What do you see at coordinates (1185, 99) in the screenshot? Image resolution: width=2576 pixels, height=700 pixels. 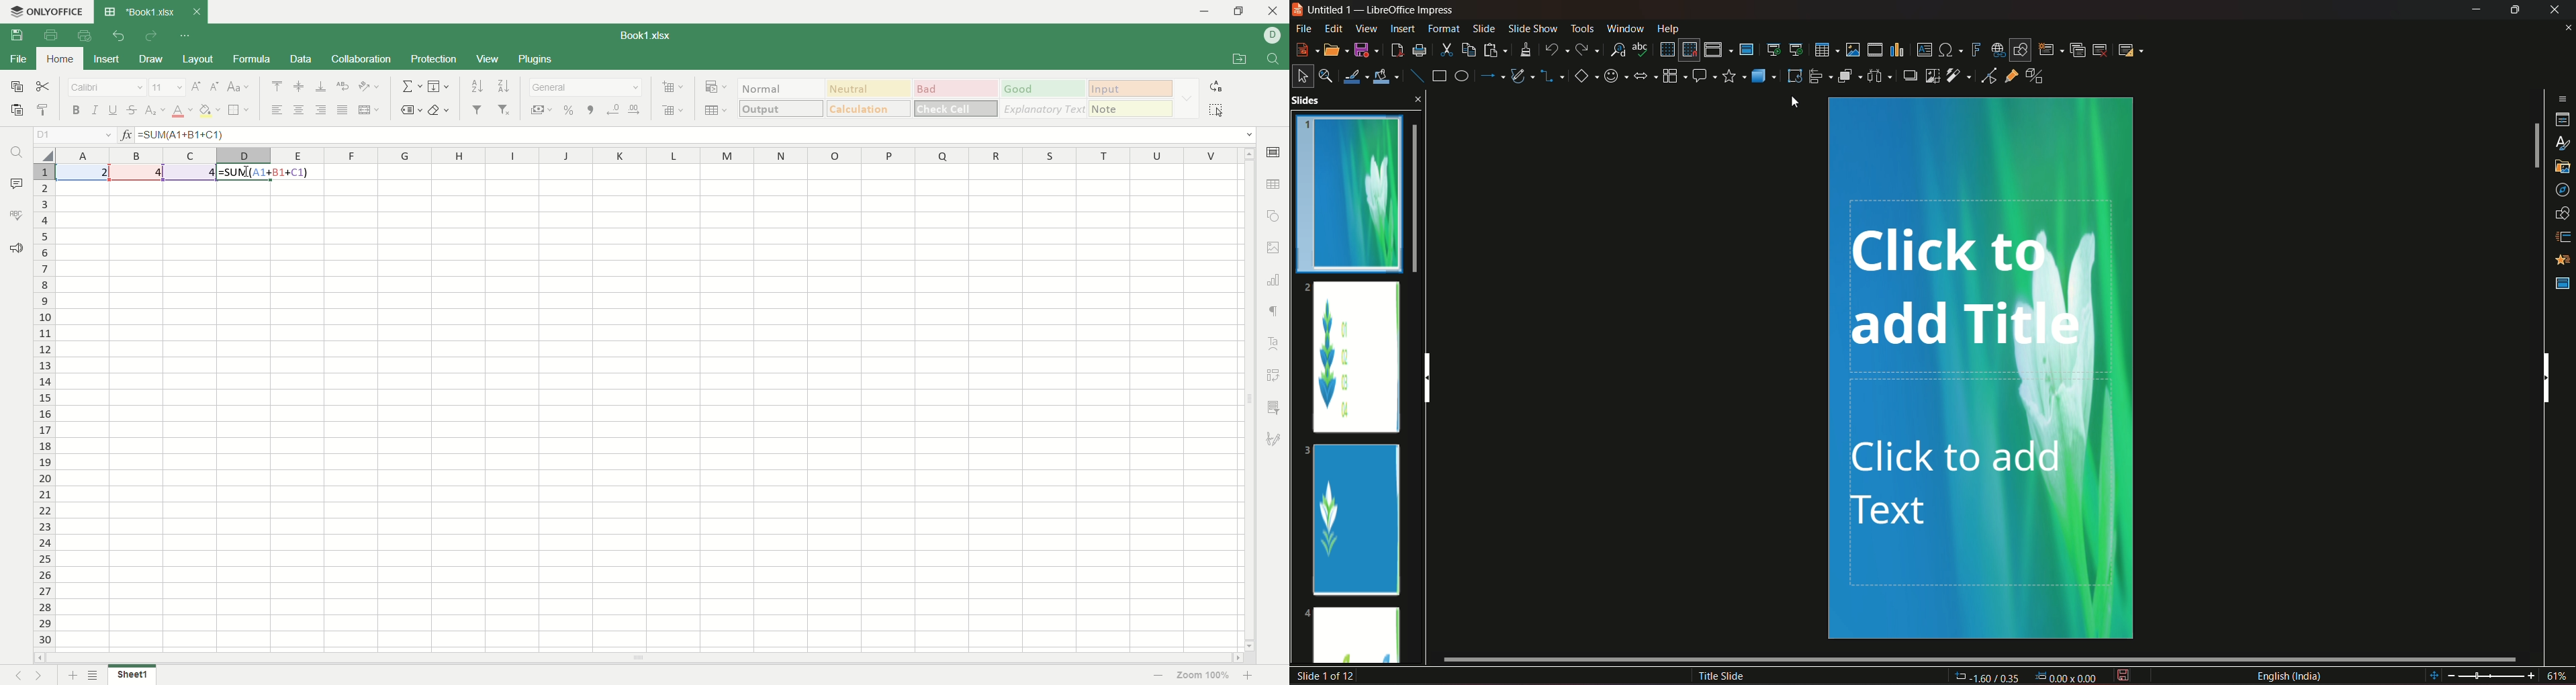 I see `options` at bounding box center [1185, 99].